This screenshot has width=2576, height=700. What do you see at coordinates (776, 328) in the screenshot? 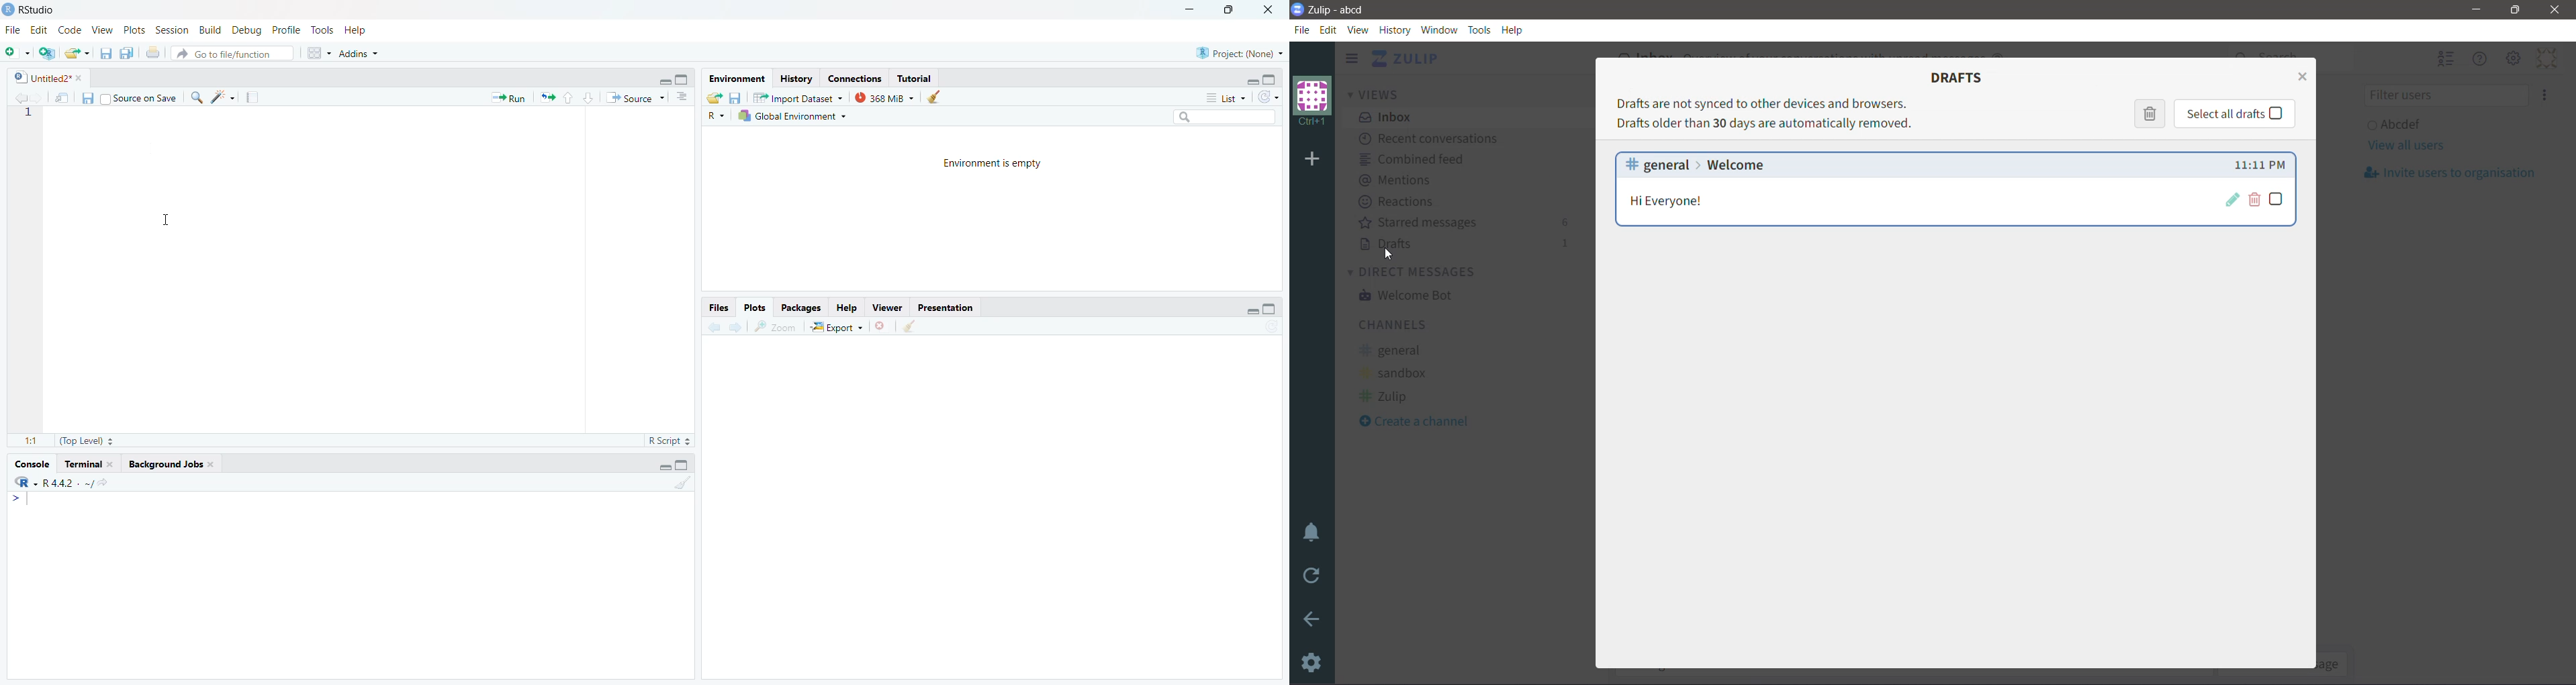
I see `zoom` at bounding box center [776, 328].